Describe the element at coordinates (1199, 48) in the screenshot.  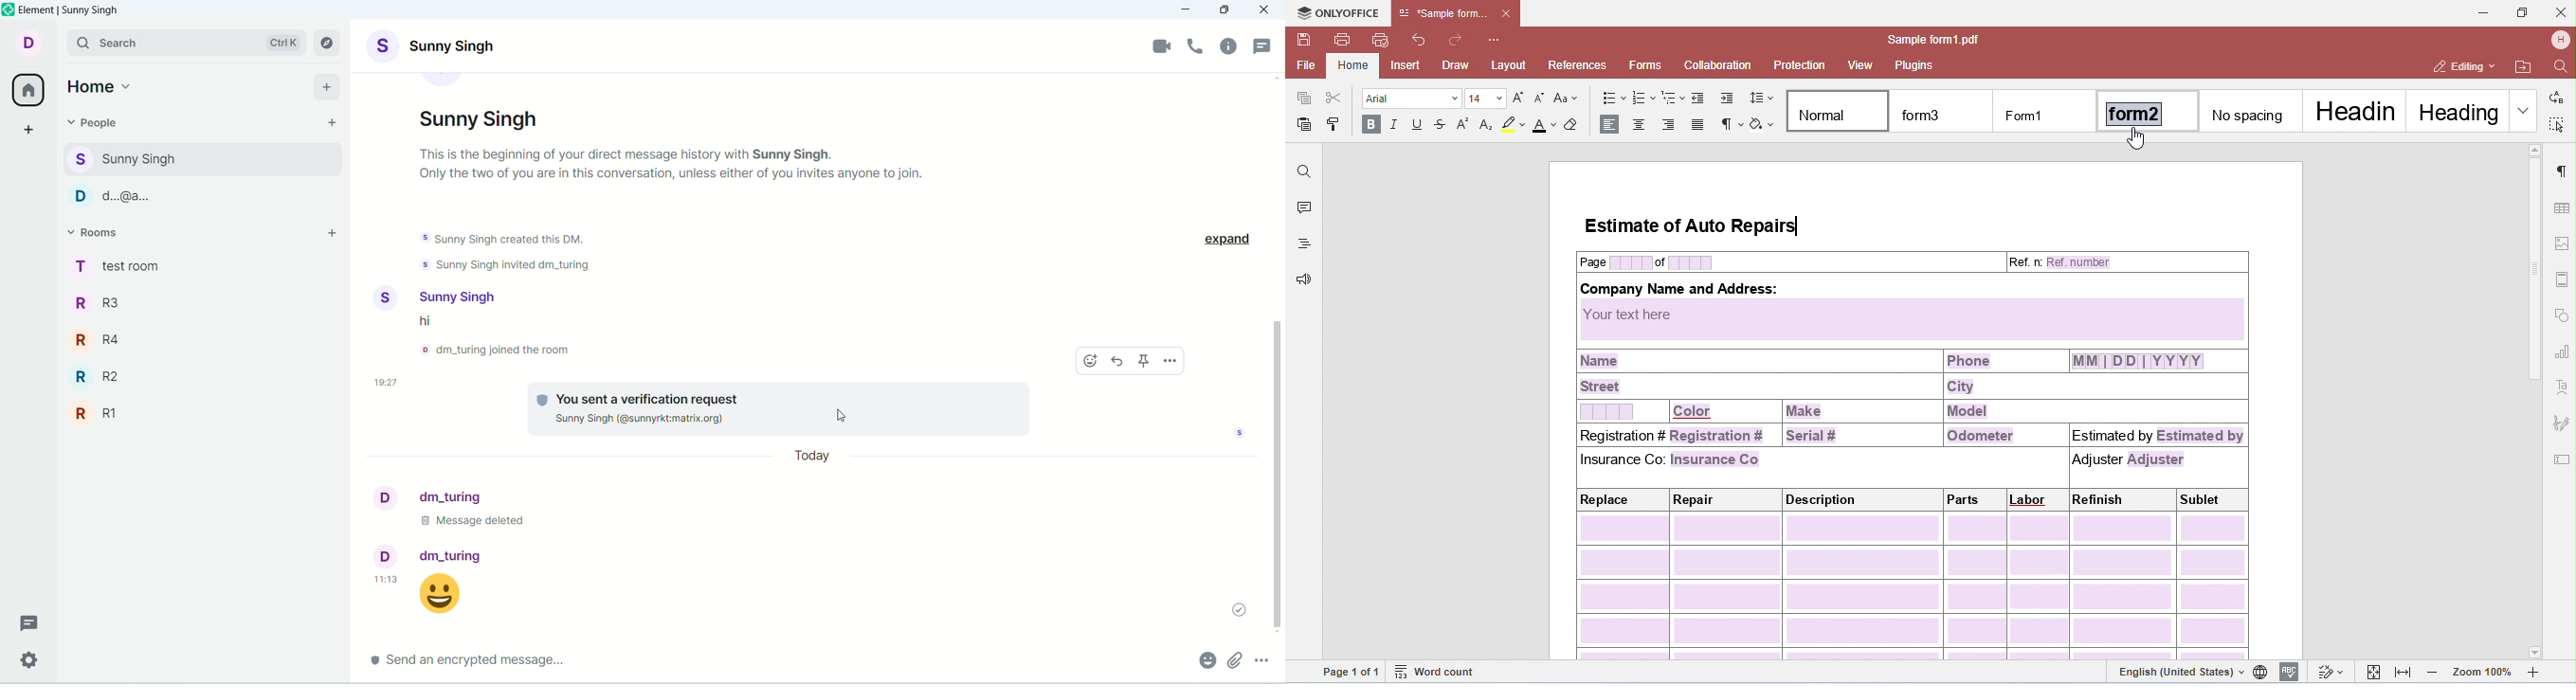
I see `voice call` at that location.